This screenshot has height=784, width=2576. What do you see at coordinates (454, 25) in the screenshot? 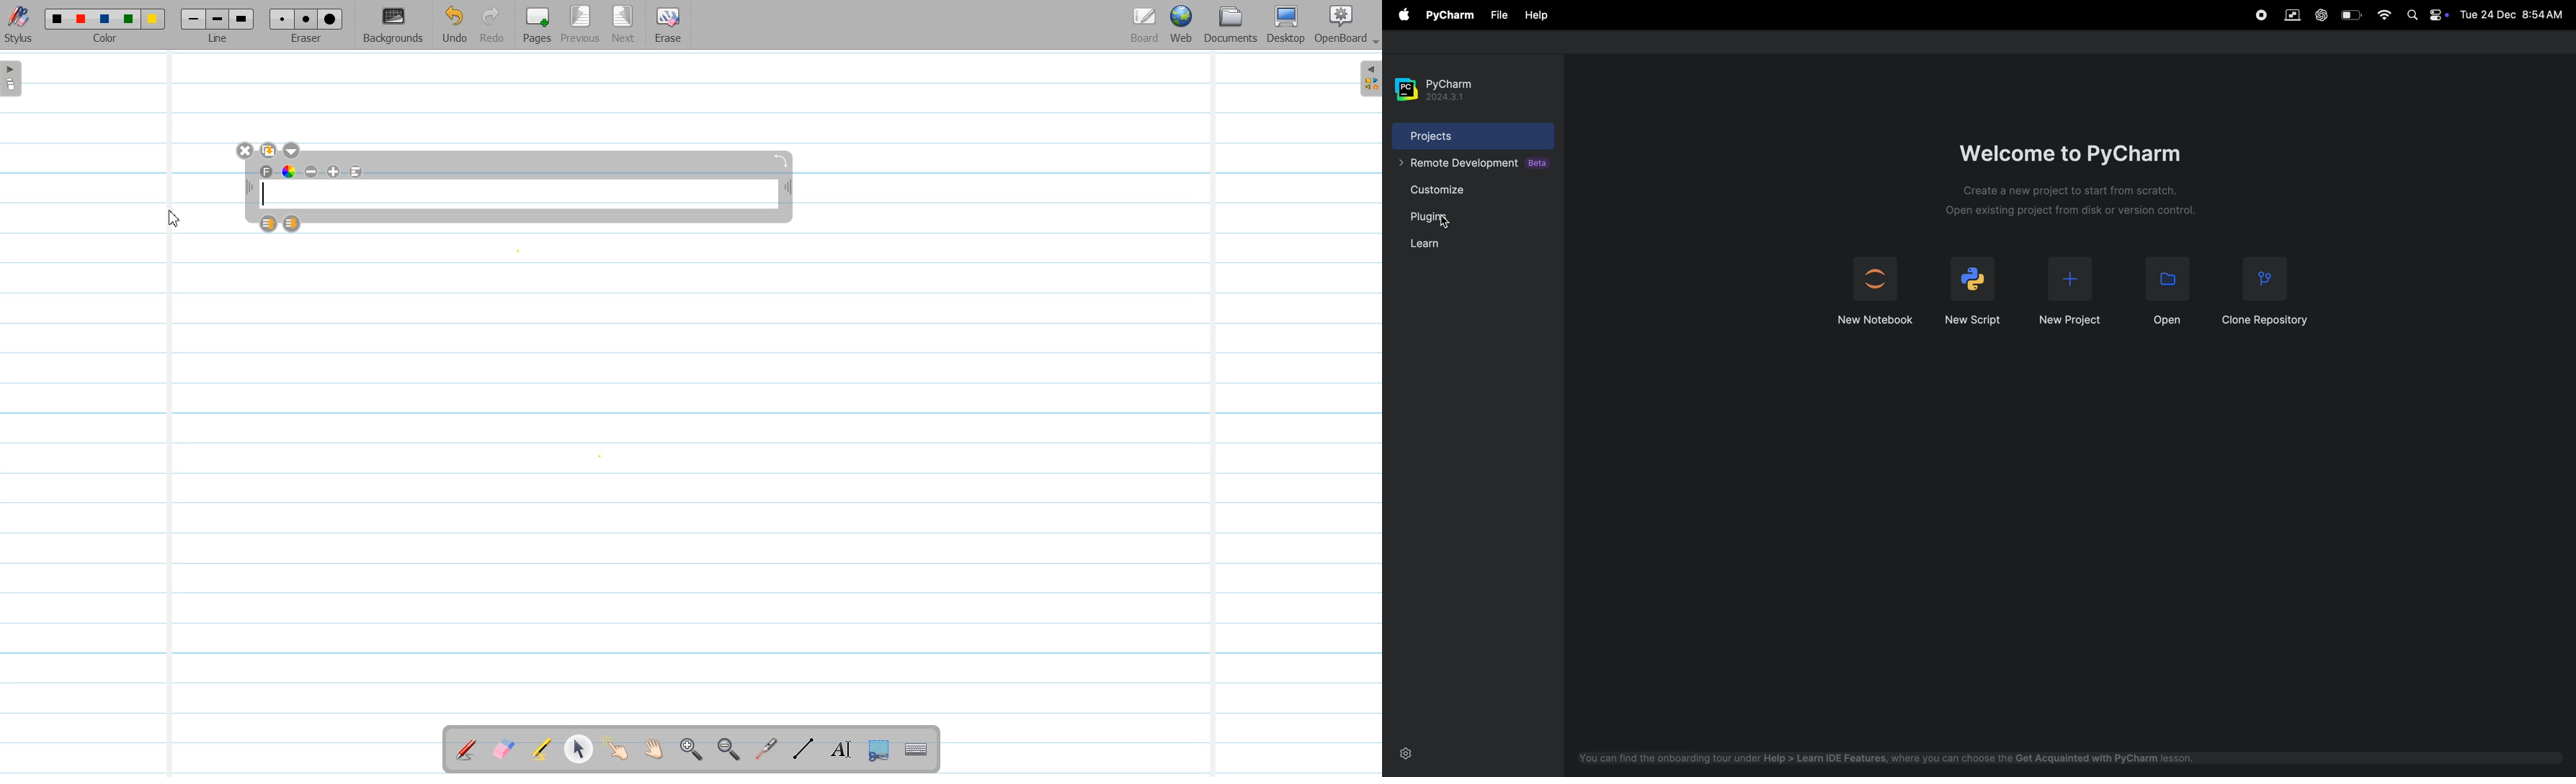
I see `Undo` at bounding box center [454, 25].